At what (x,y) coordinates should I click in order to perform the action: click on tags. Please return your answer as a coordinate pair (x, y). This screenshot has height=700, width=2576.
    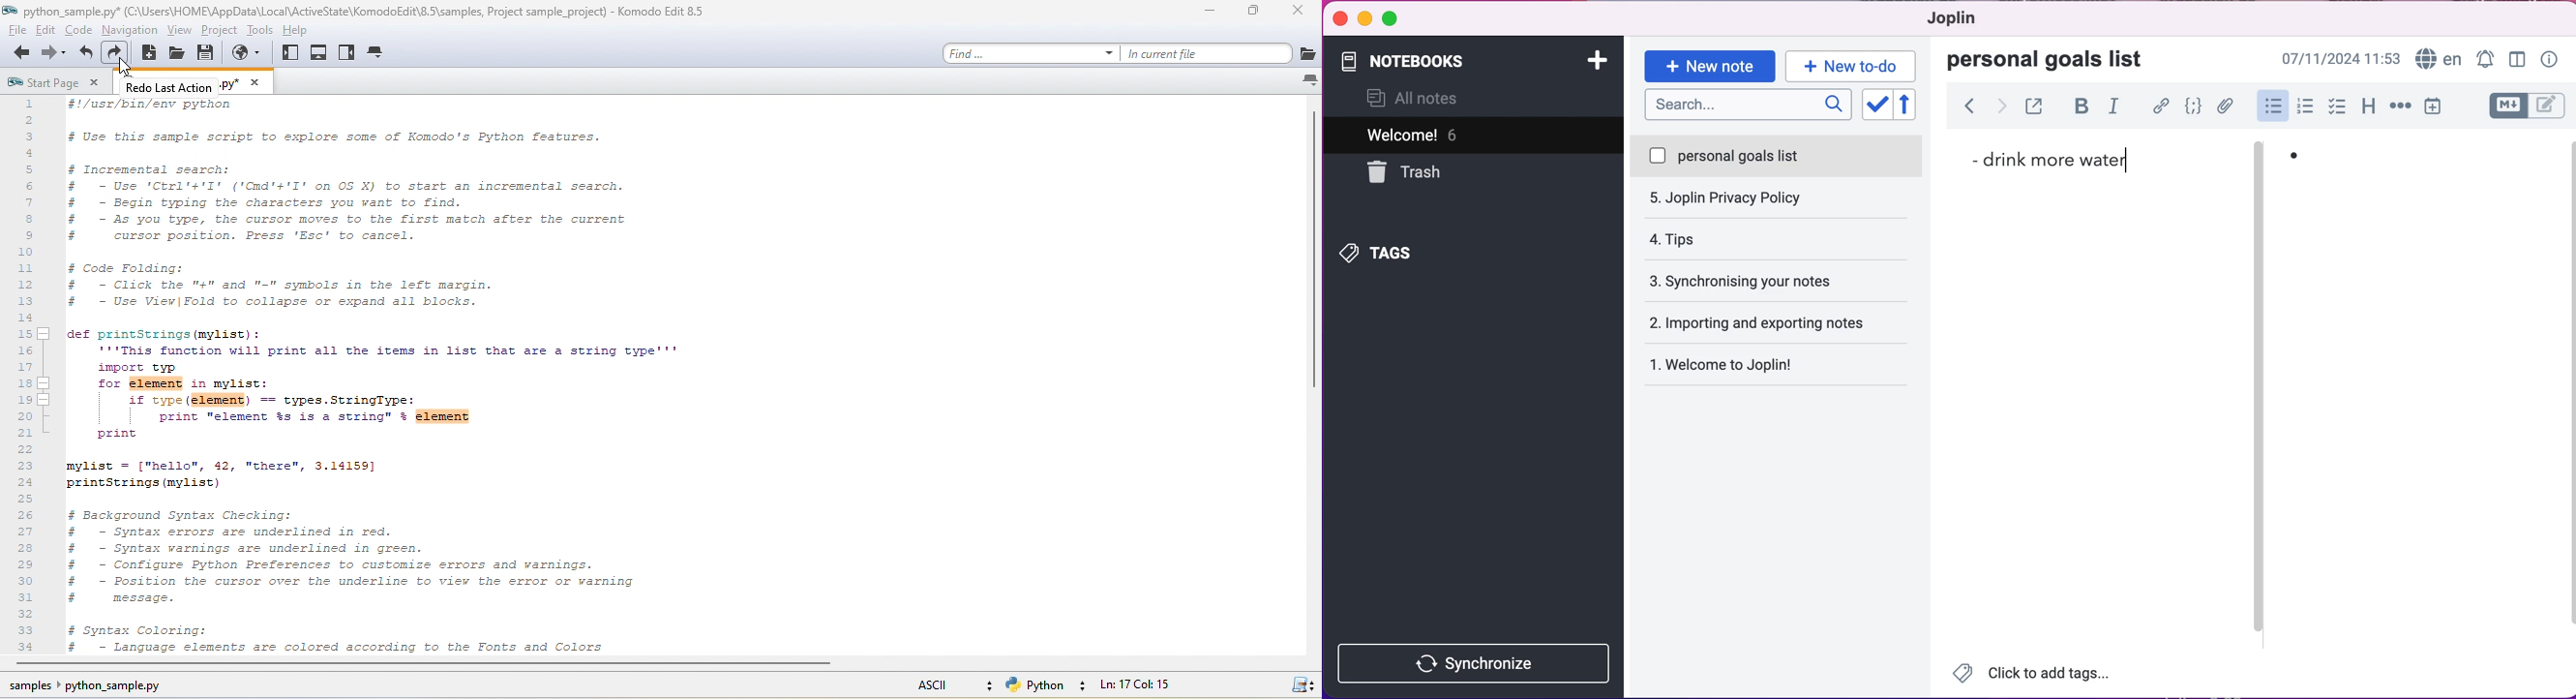
    Looking at the image, I should click on (1401, 251).